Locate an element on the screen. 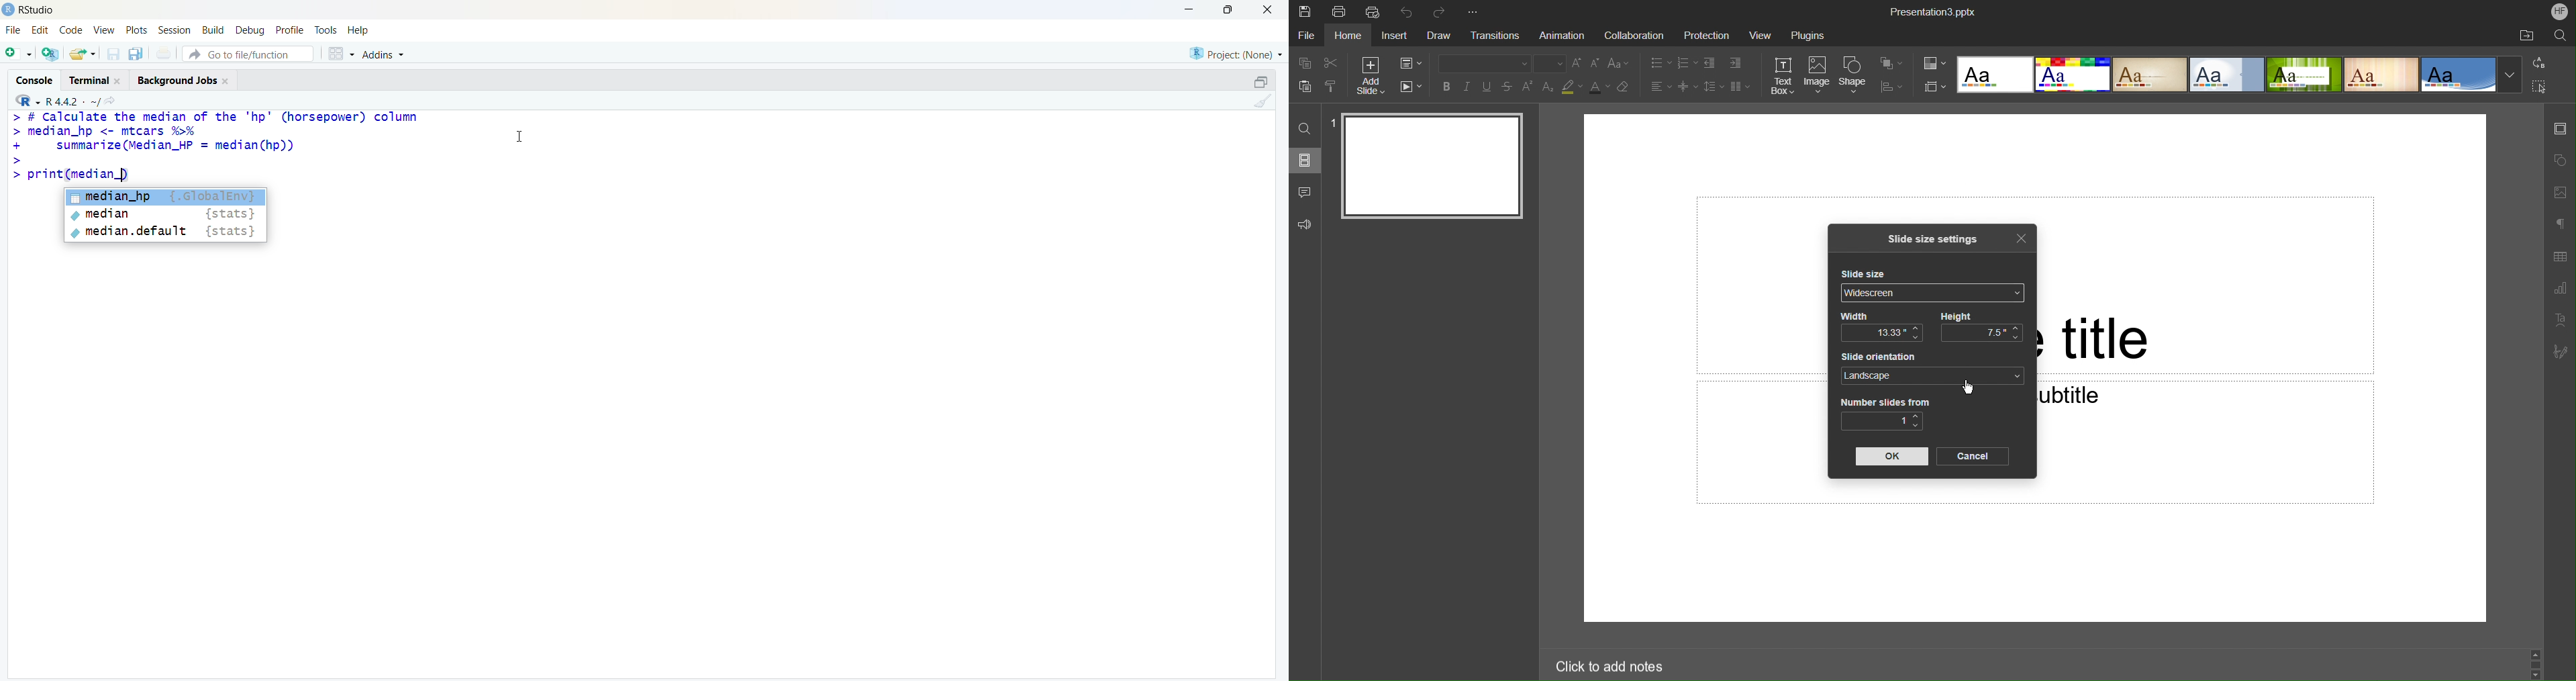  Cut is located at coordinates (1331, 63).